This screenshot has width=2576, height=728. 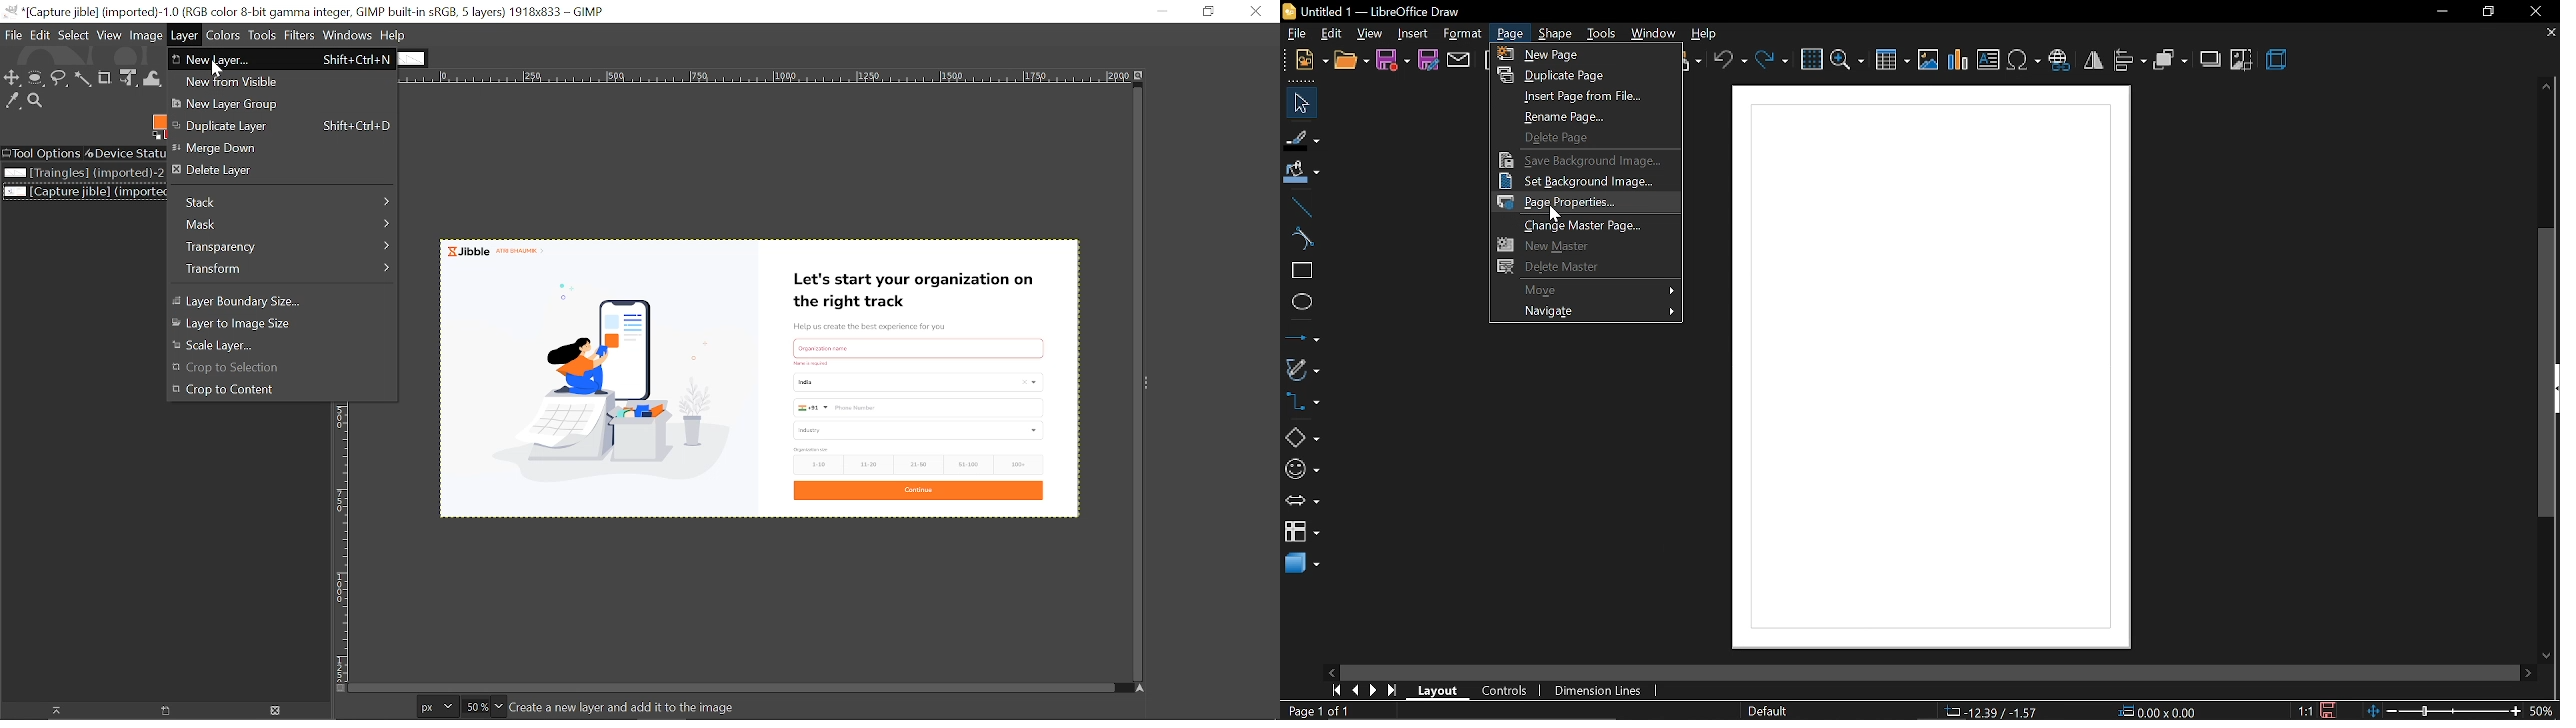 What do you see at coordinates (302, 36) in the screenshot?
I see `Filters` at bounding box center [302, 36].